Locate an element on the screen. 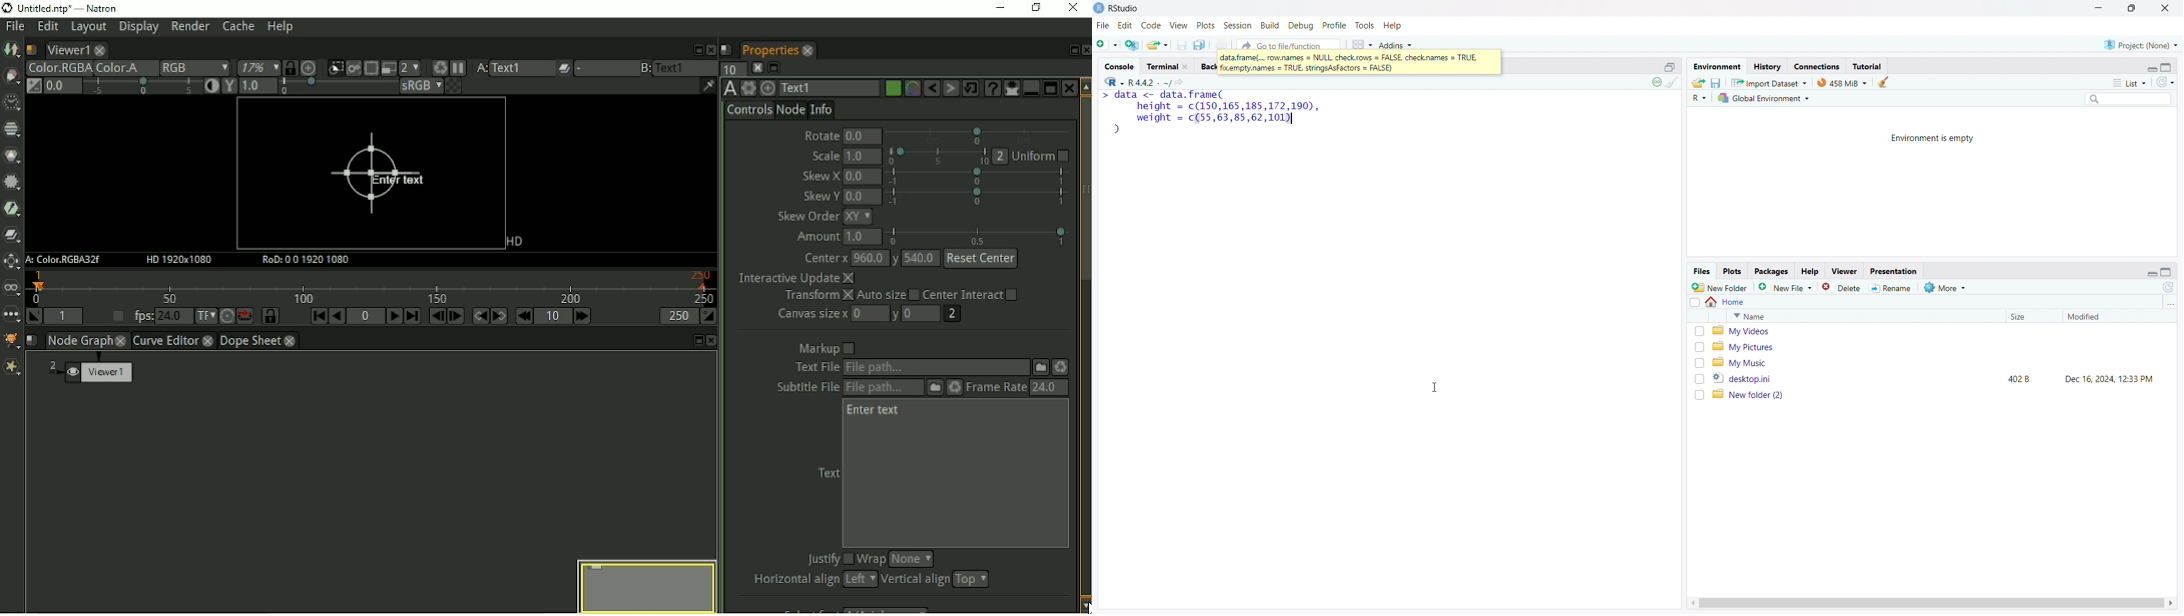  build is located at coordinates (1271, 25).